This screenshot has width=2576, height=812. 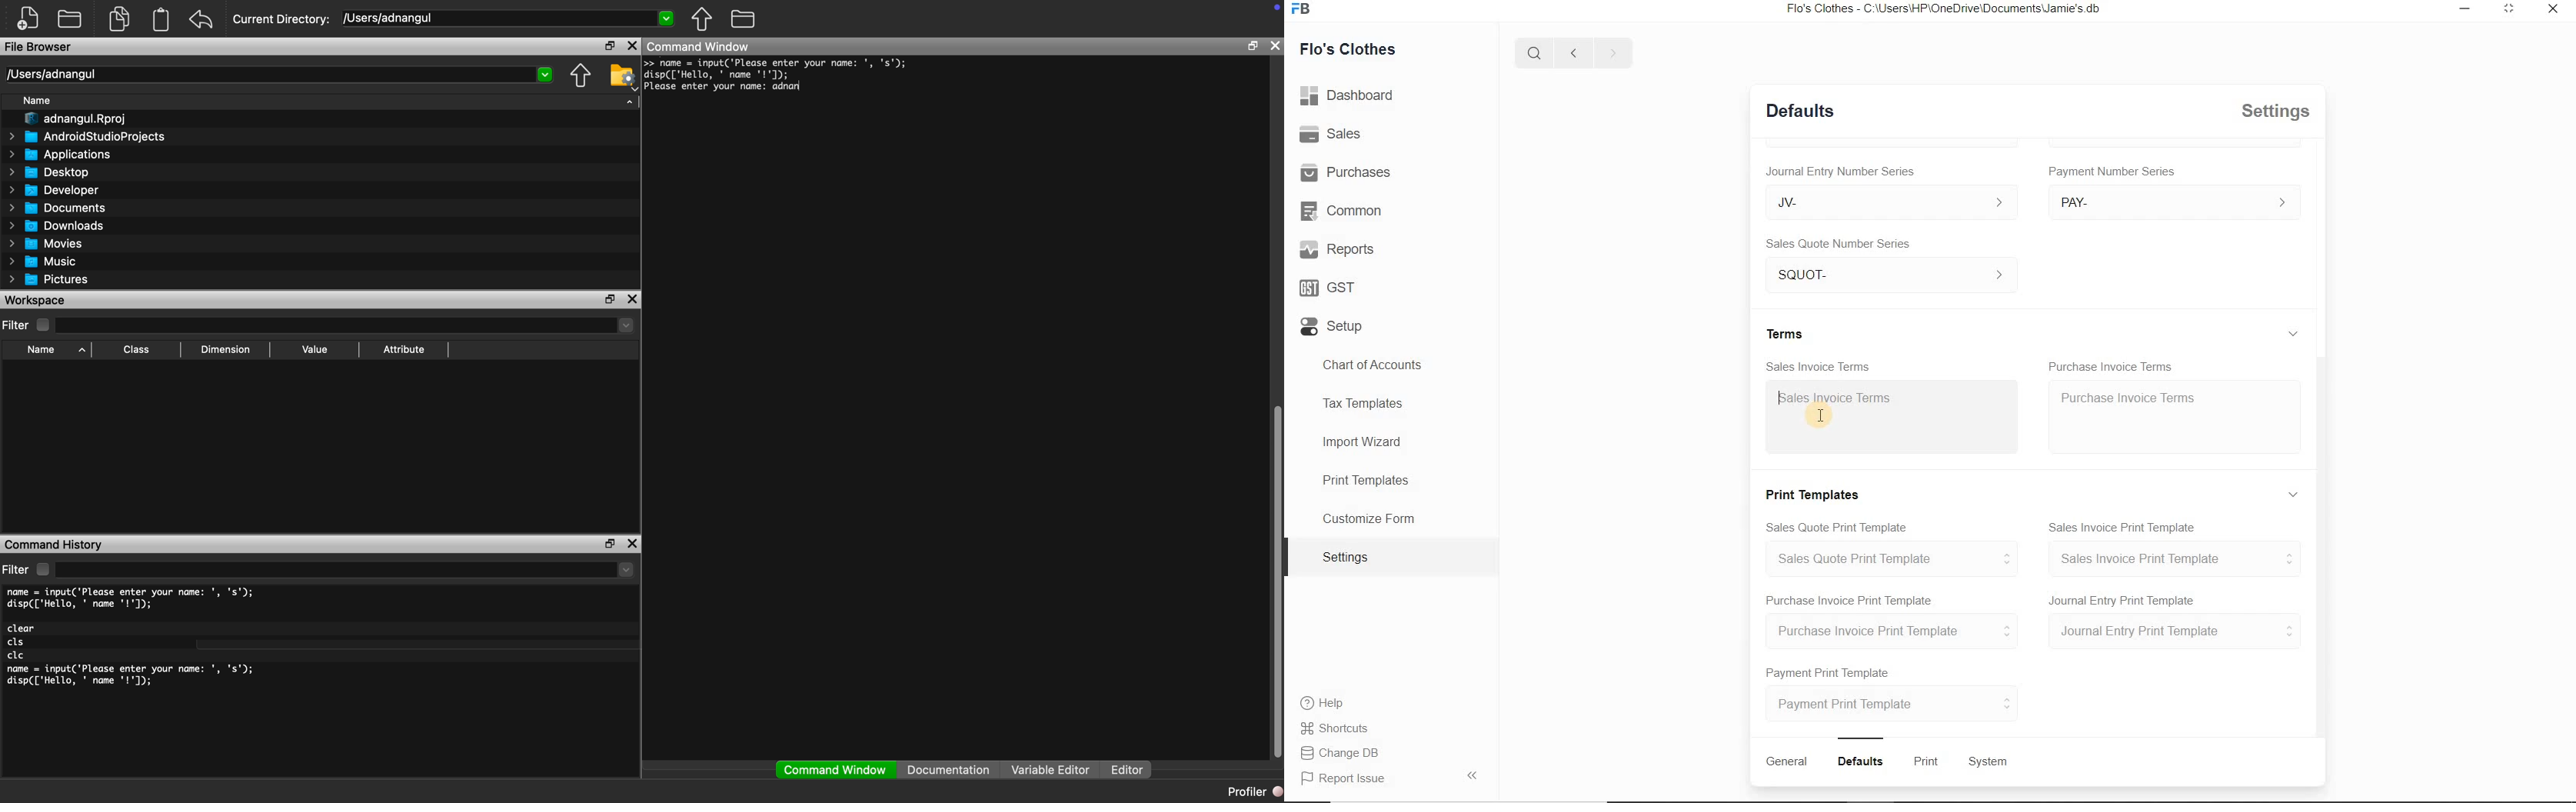 I want to click on /Users/adnangul, so click(x=390, y=18).